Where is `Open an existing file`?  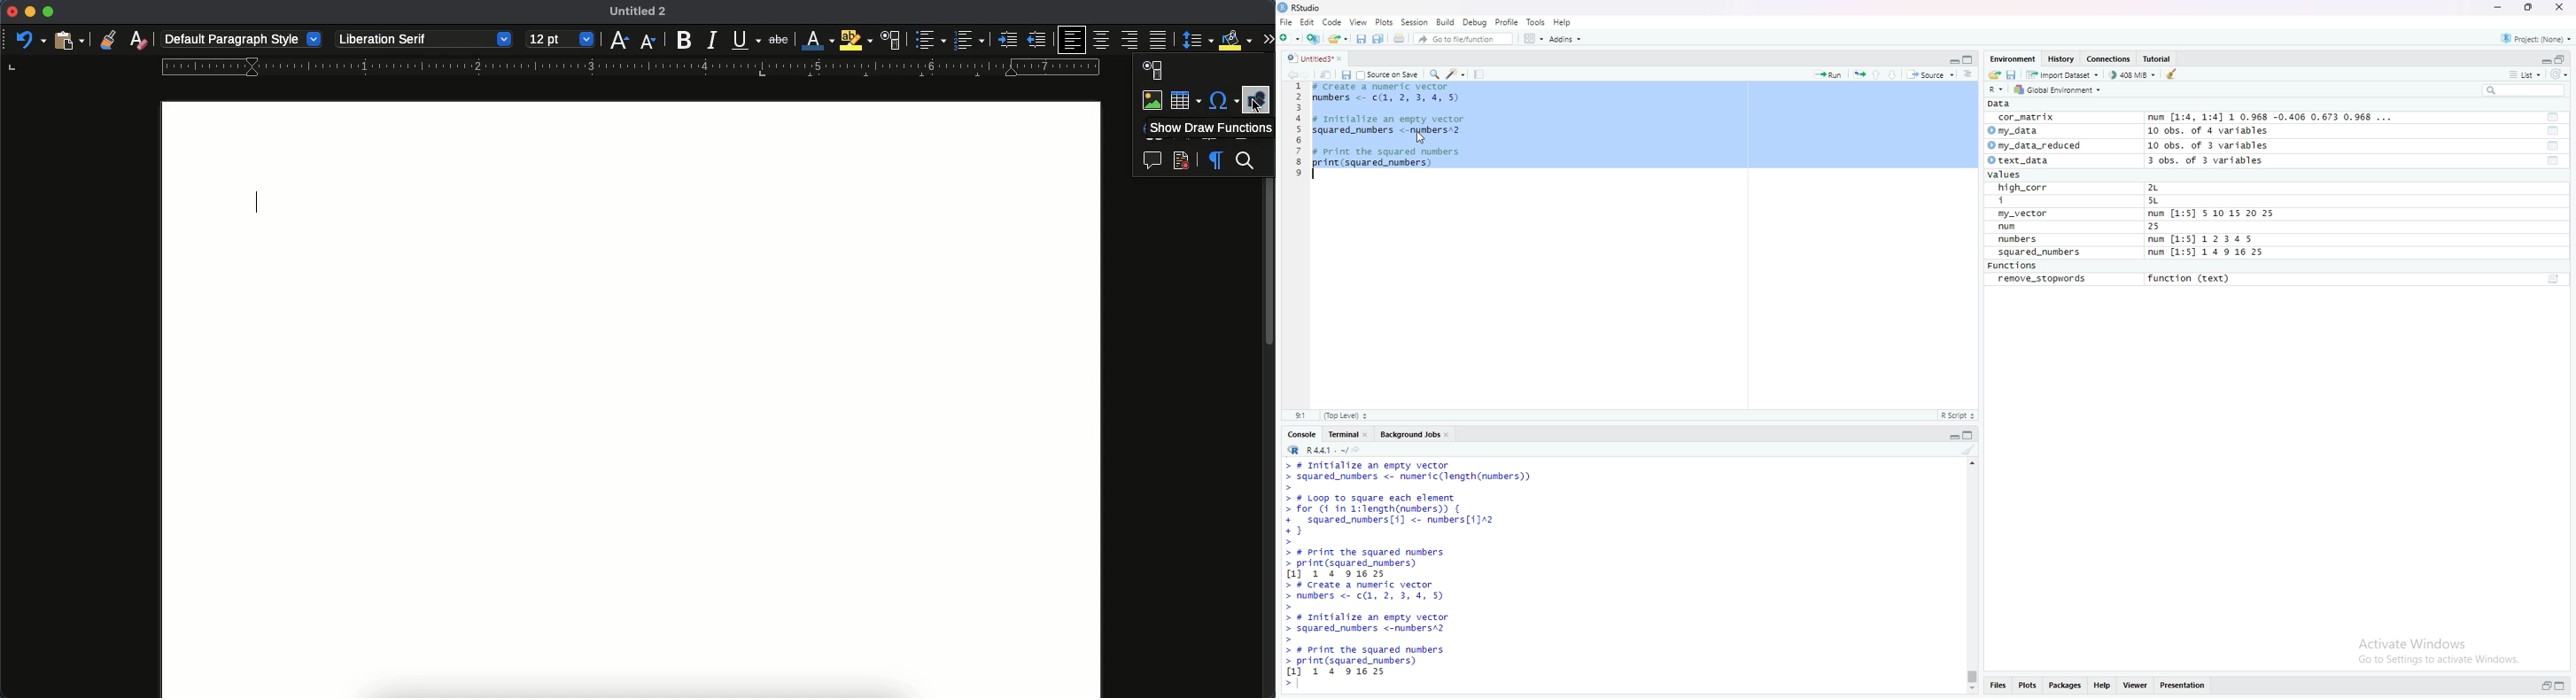
Open an existing file is located at coordinates (1337, 37).